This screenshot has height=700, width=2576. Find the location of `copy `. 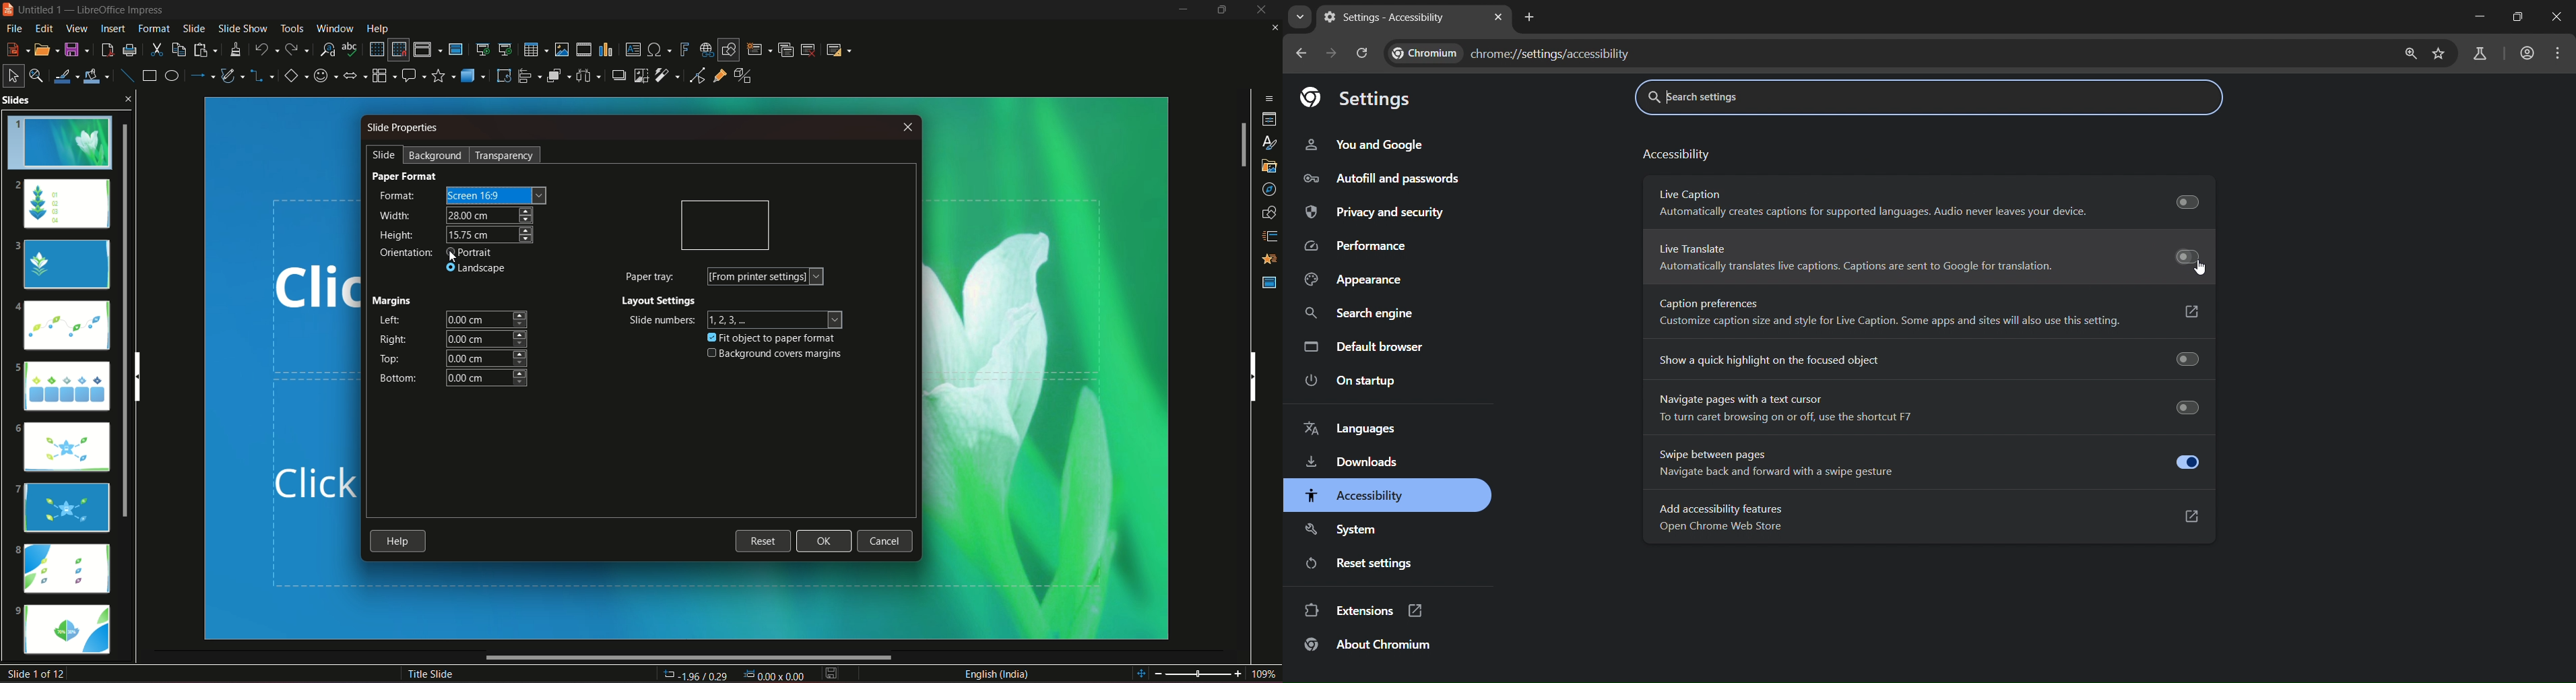

copy  is located at coordinates (178, 48).